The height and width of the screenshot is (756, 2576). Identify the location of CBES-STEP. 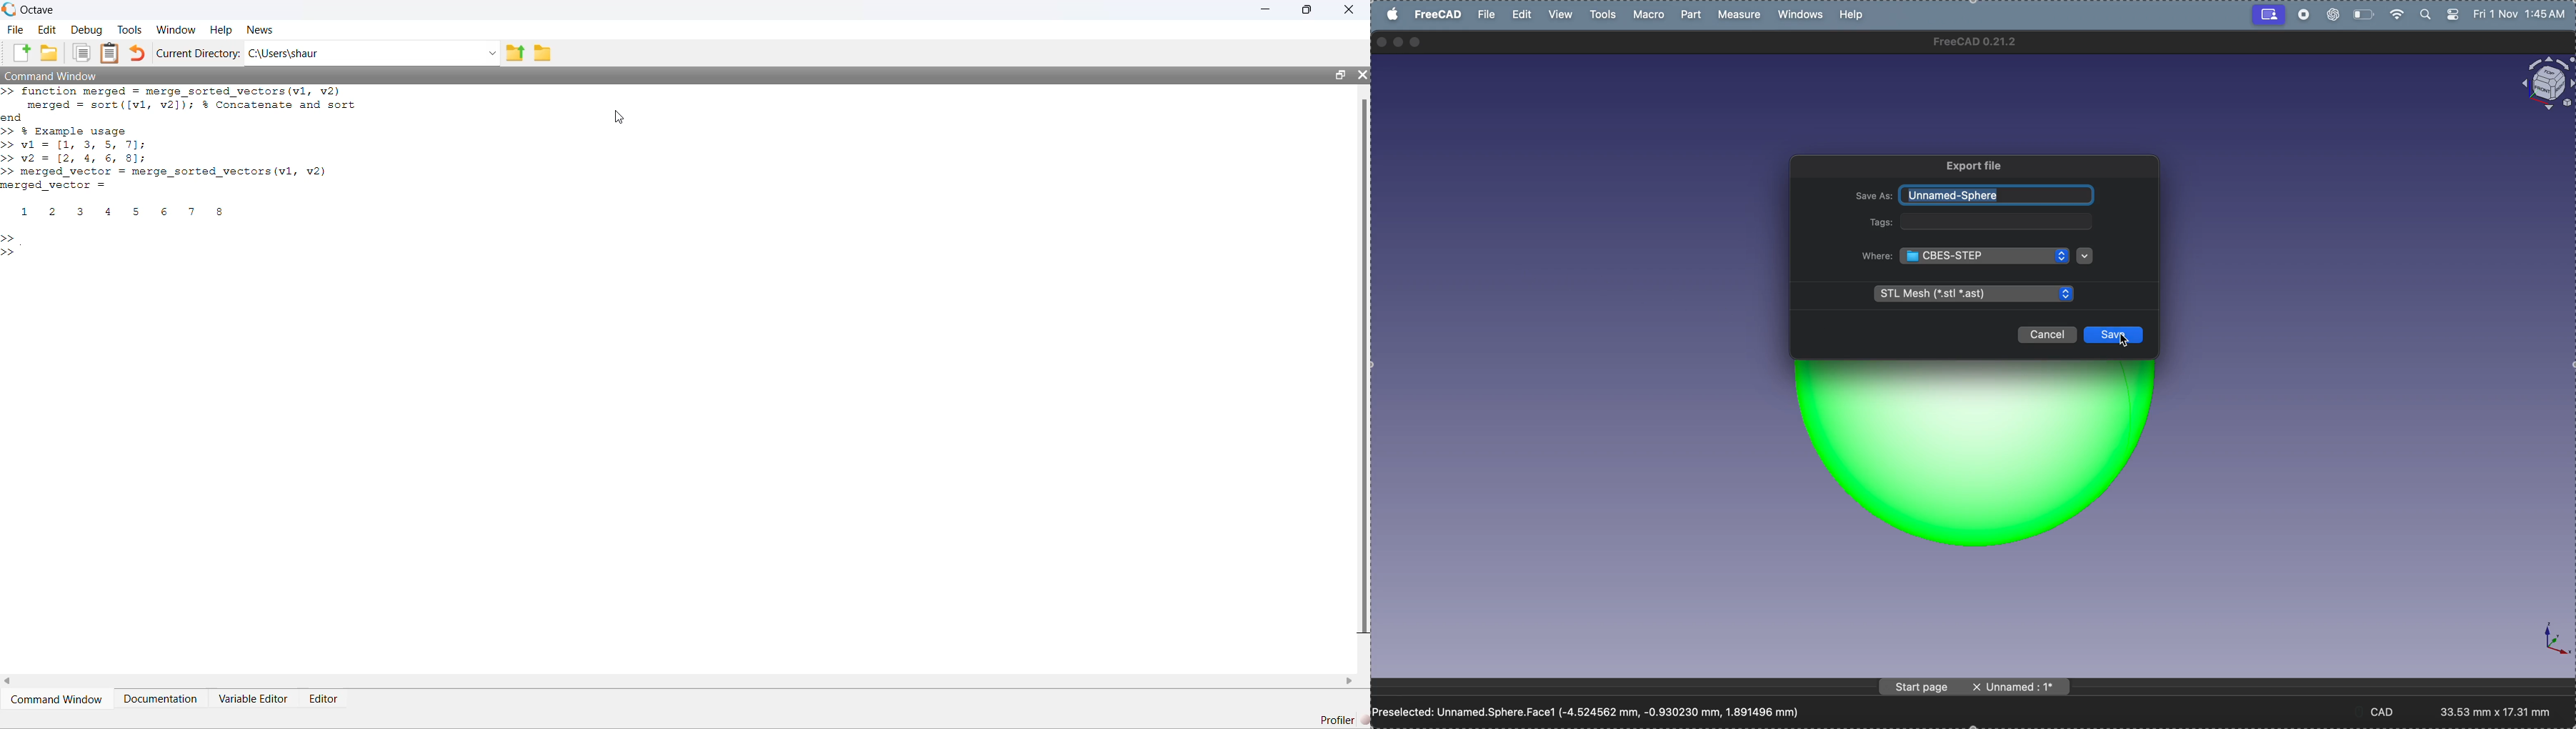
(1989, 258).